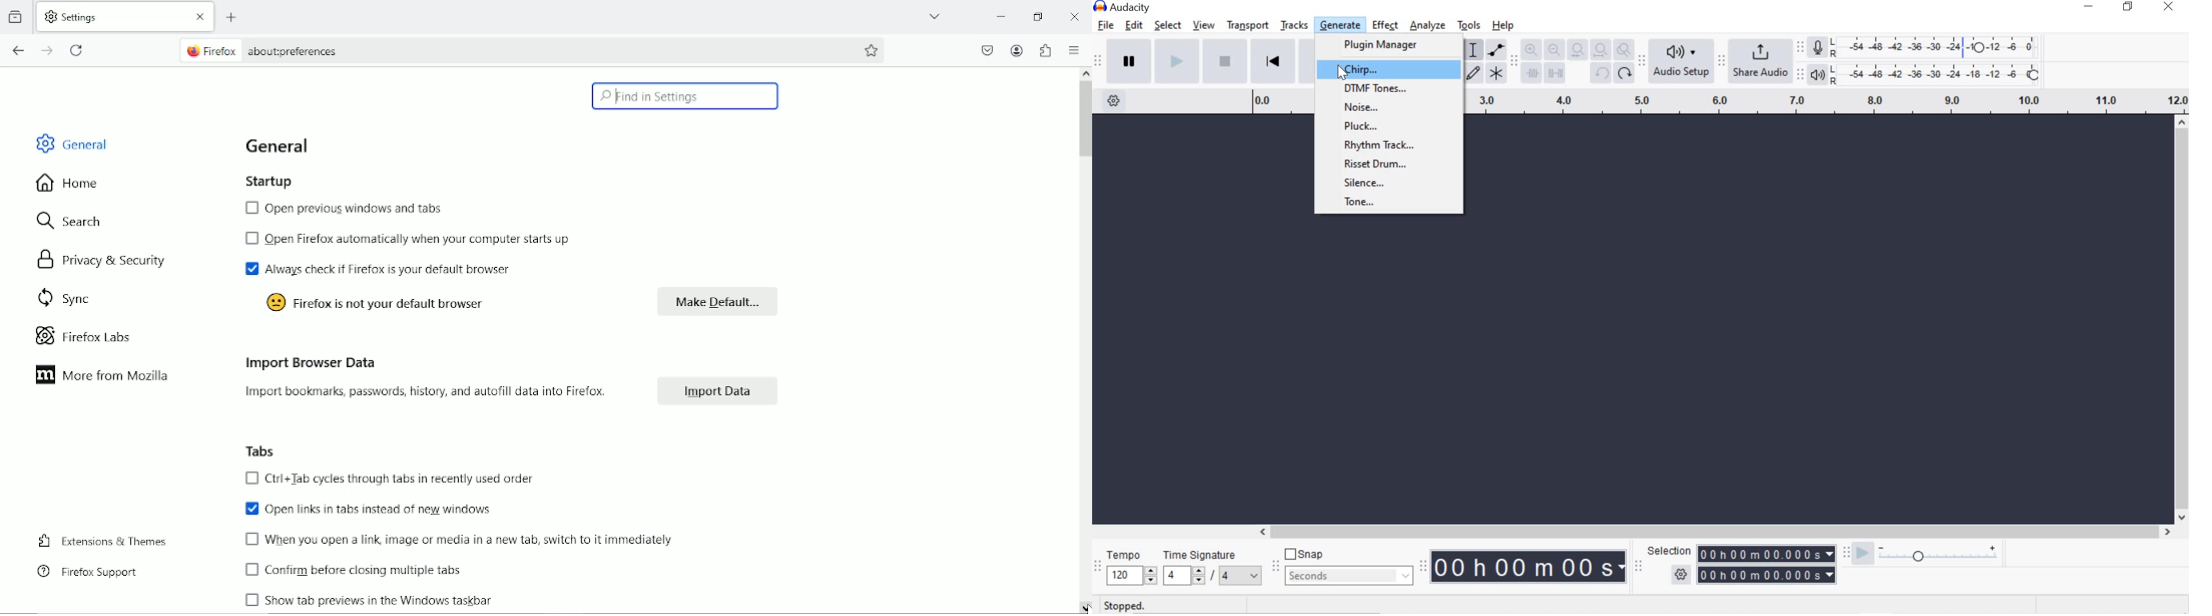  Describe the element at coordinates (369, 508) in the screenshot. I see `Open links in tabs instead of new windows.` at that location.